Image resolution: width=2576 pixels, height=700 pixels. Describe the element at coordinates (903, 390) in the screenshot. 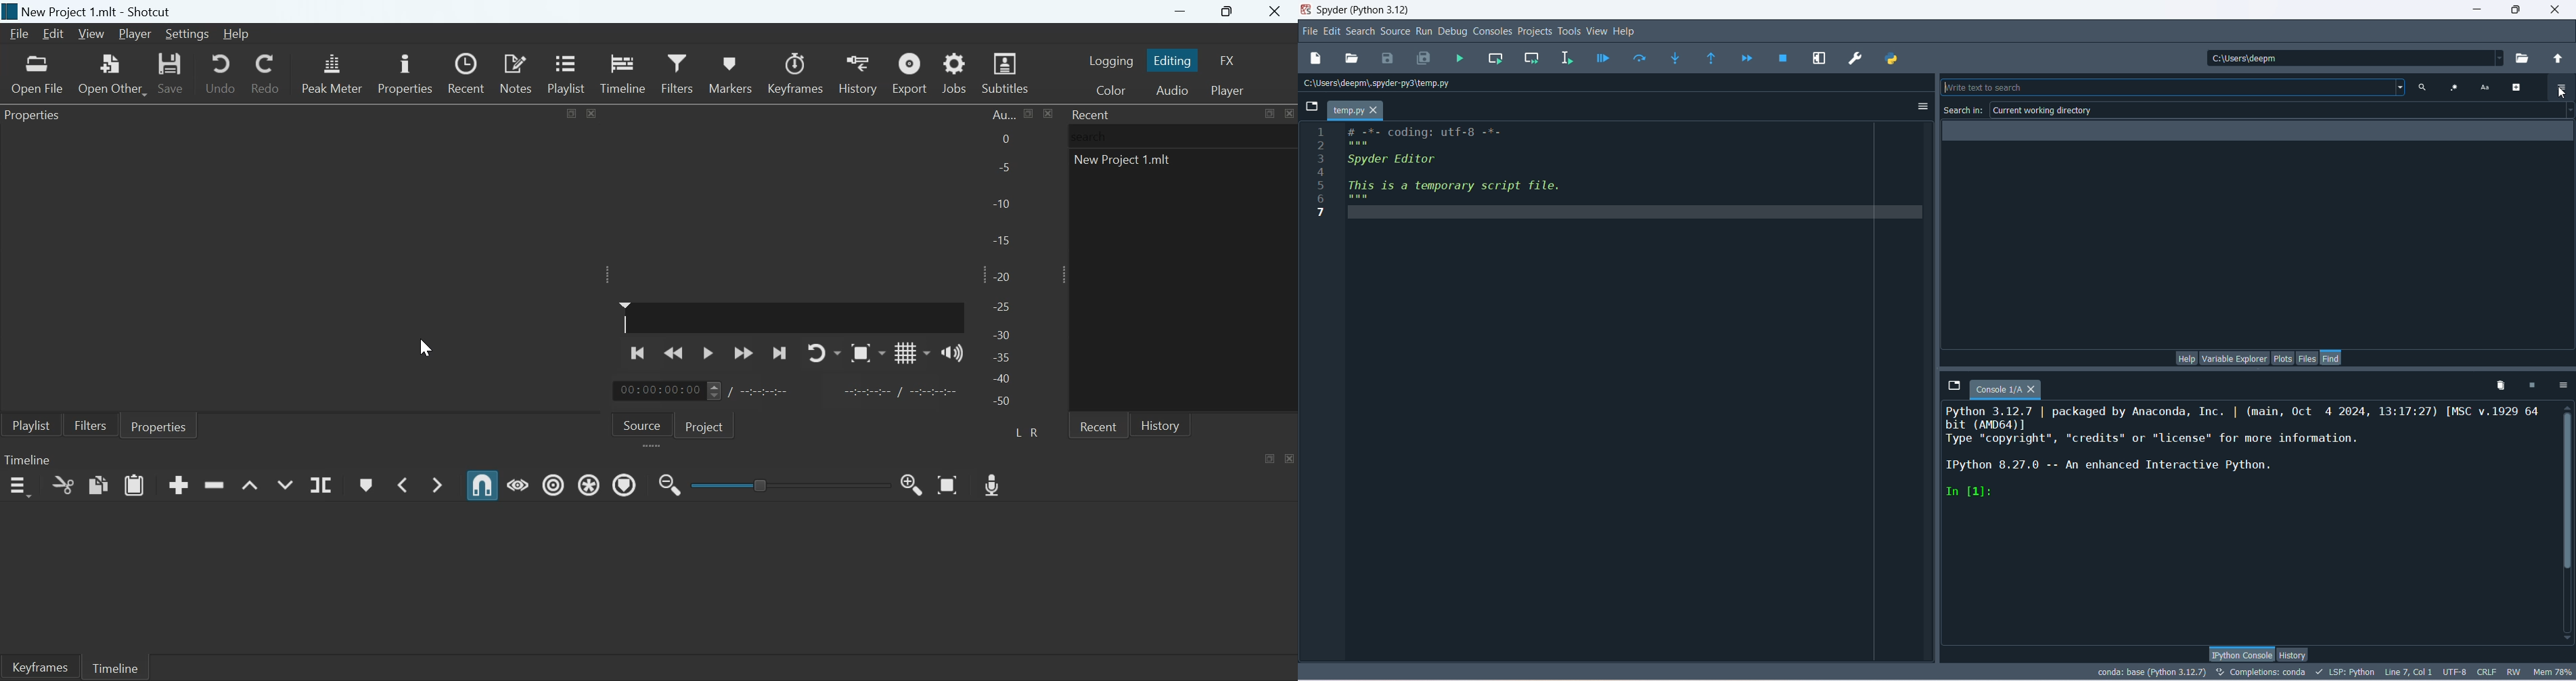

I see `Start marker/End marker` at that location.